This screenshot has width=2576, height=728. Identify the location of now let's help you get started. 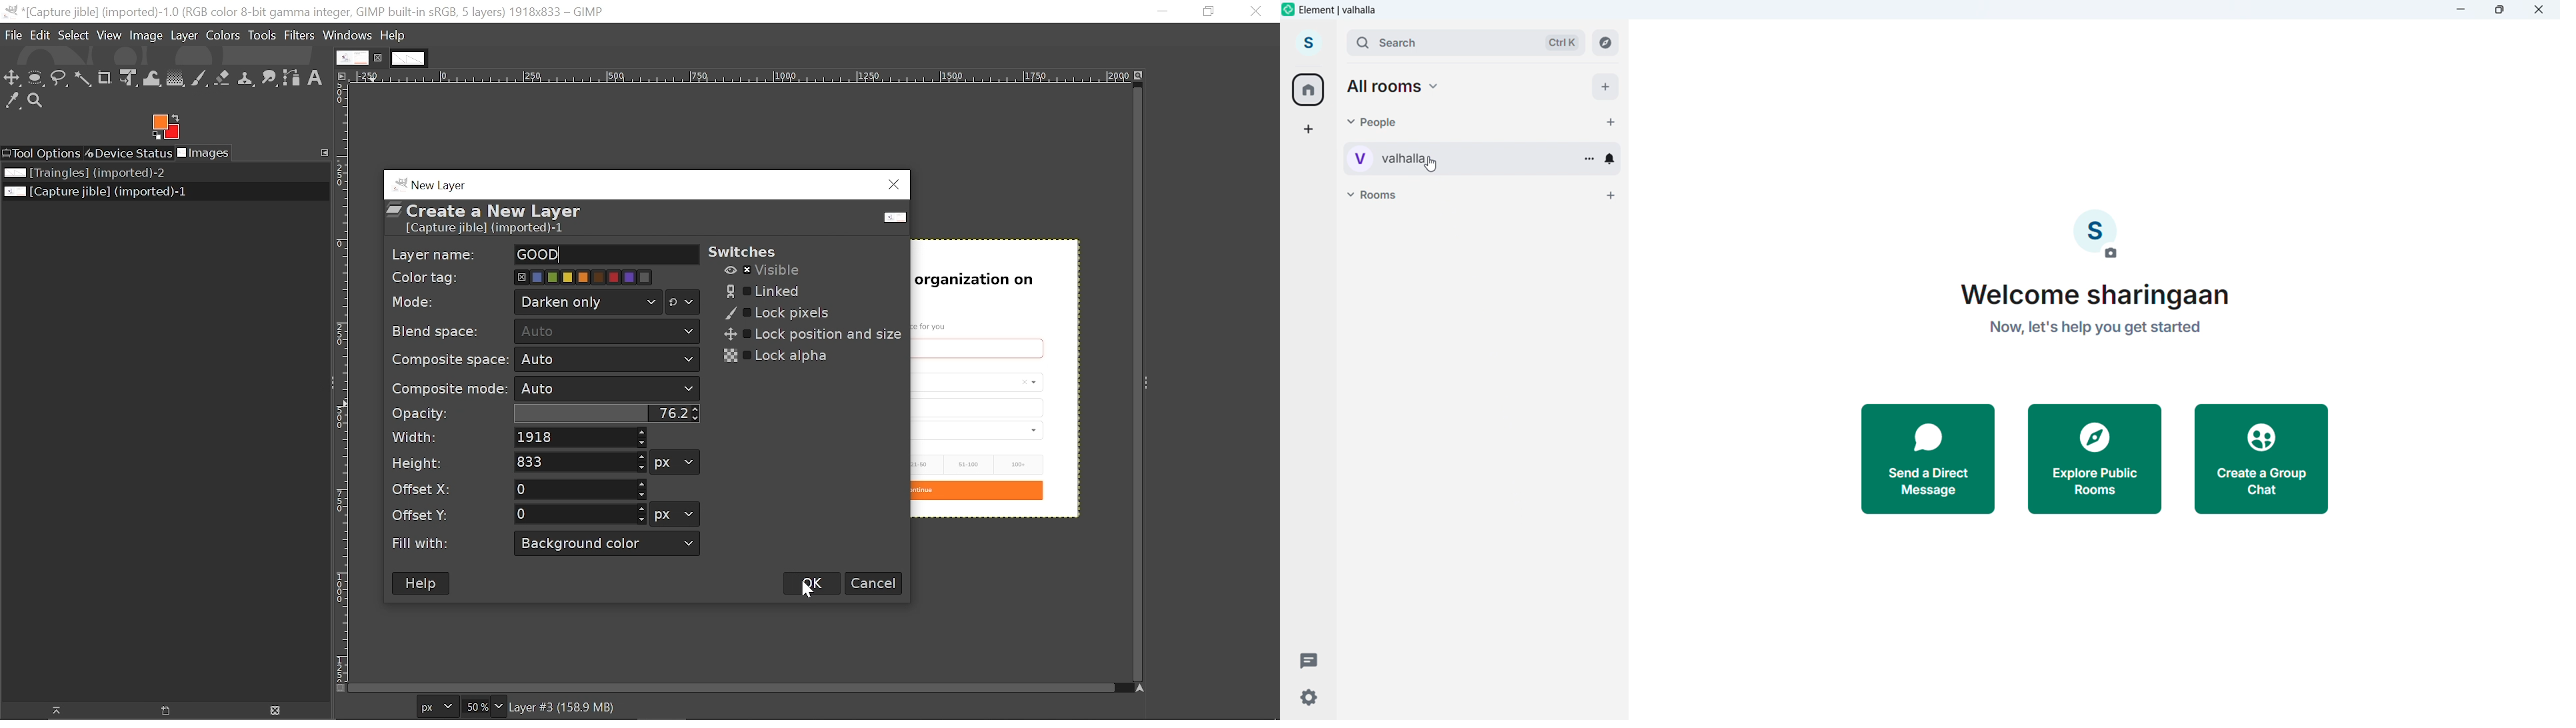
(2113, 335).